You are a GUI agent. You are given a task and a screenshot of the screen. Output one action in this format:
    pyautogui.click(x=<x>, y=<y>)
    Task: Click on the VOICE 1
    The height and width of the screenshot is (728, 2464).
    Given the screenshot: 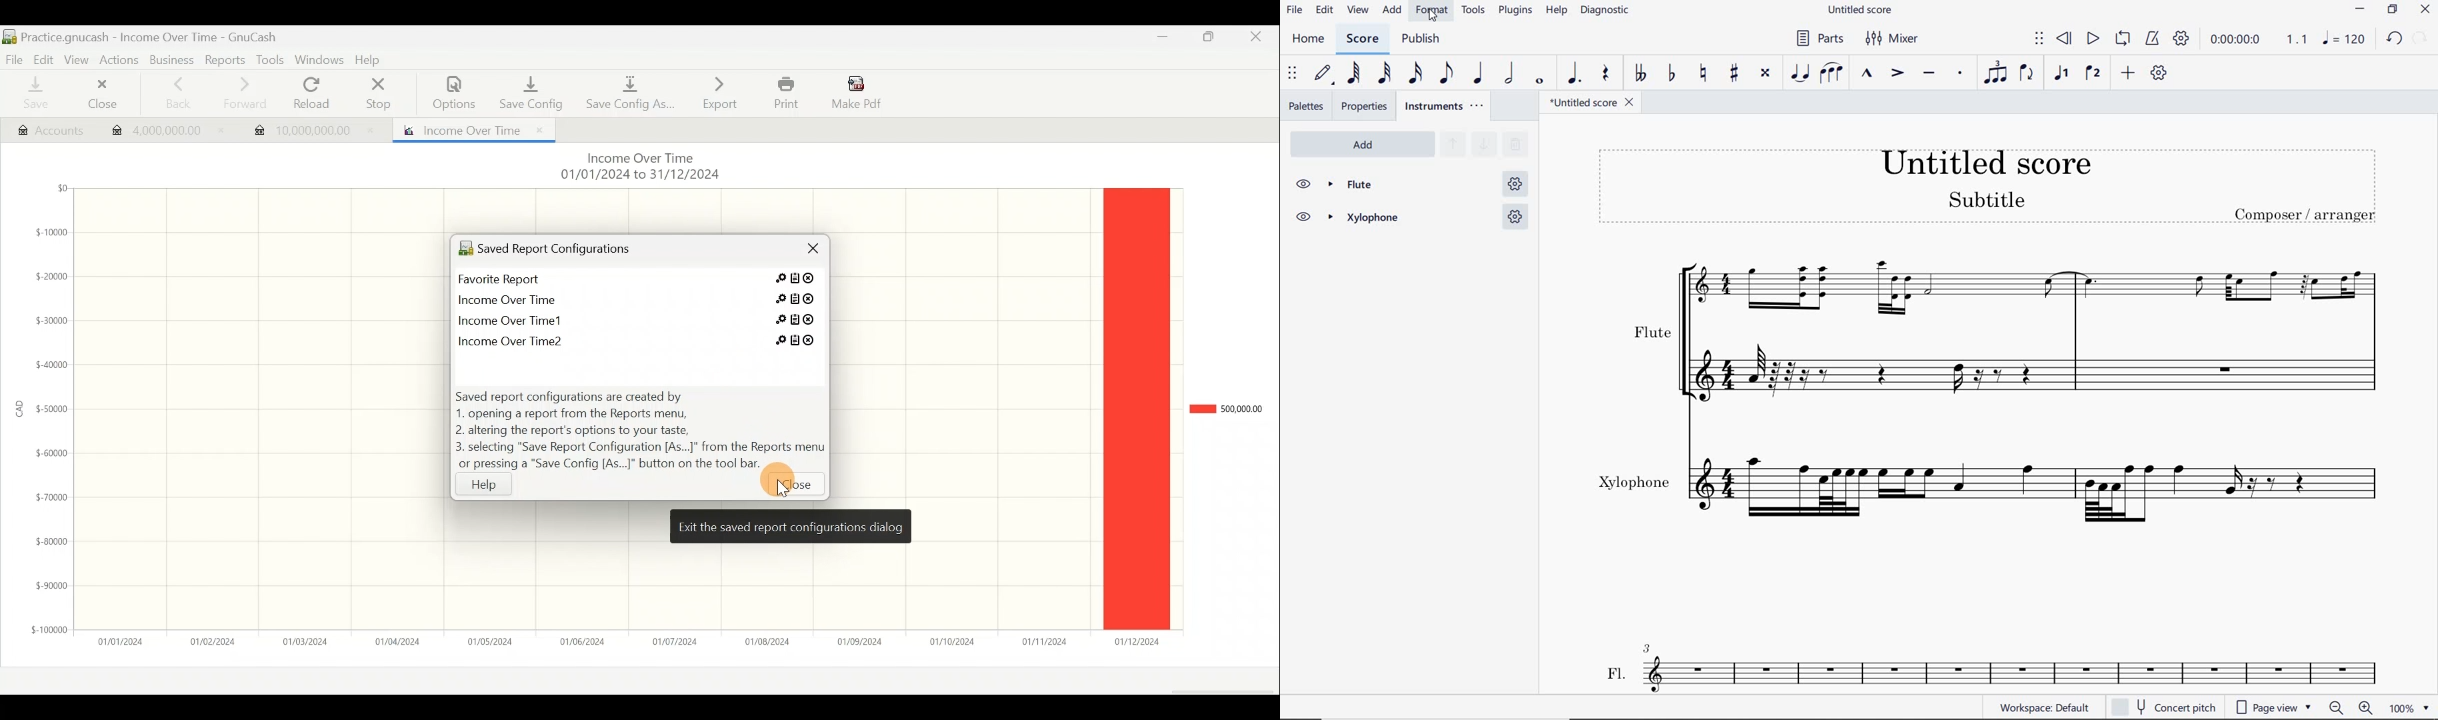 What is the action you would take?
    pyautogui.click(x=2062, y=75)
    